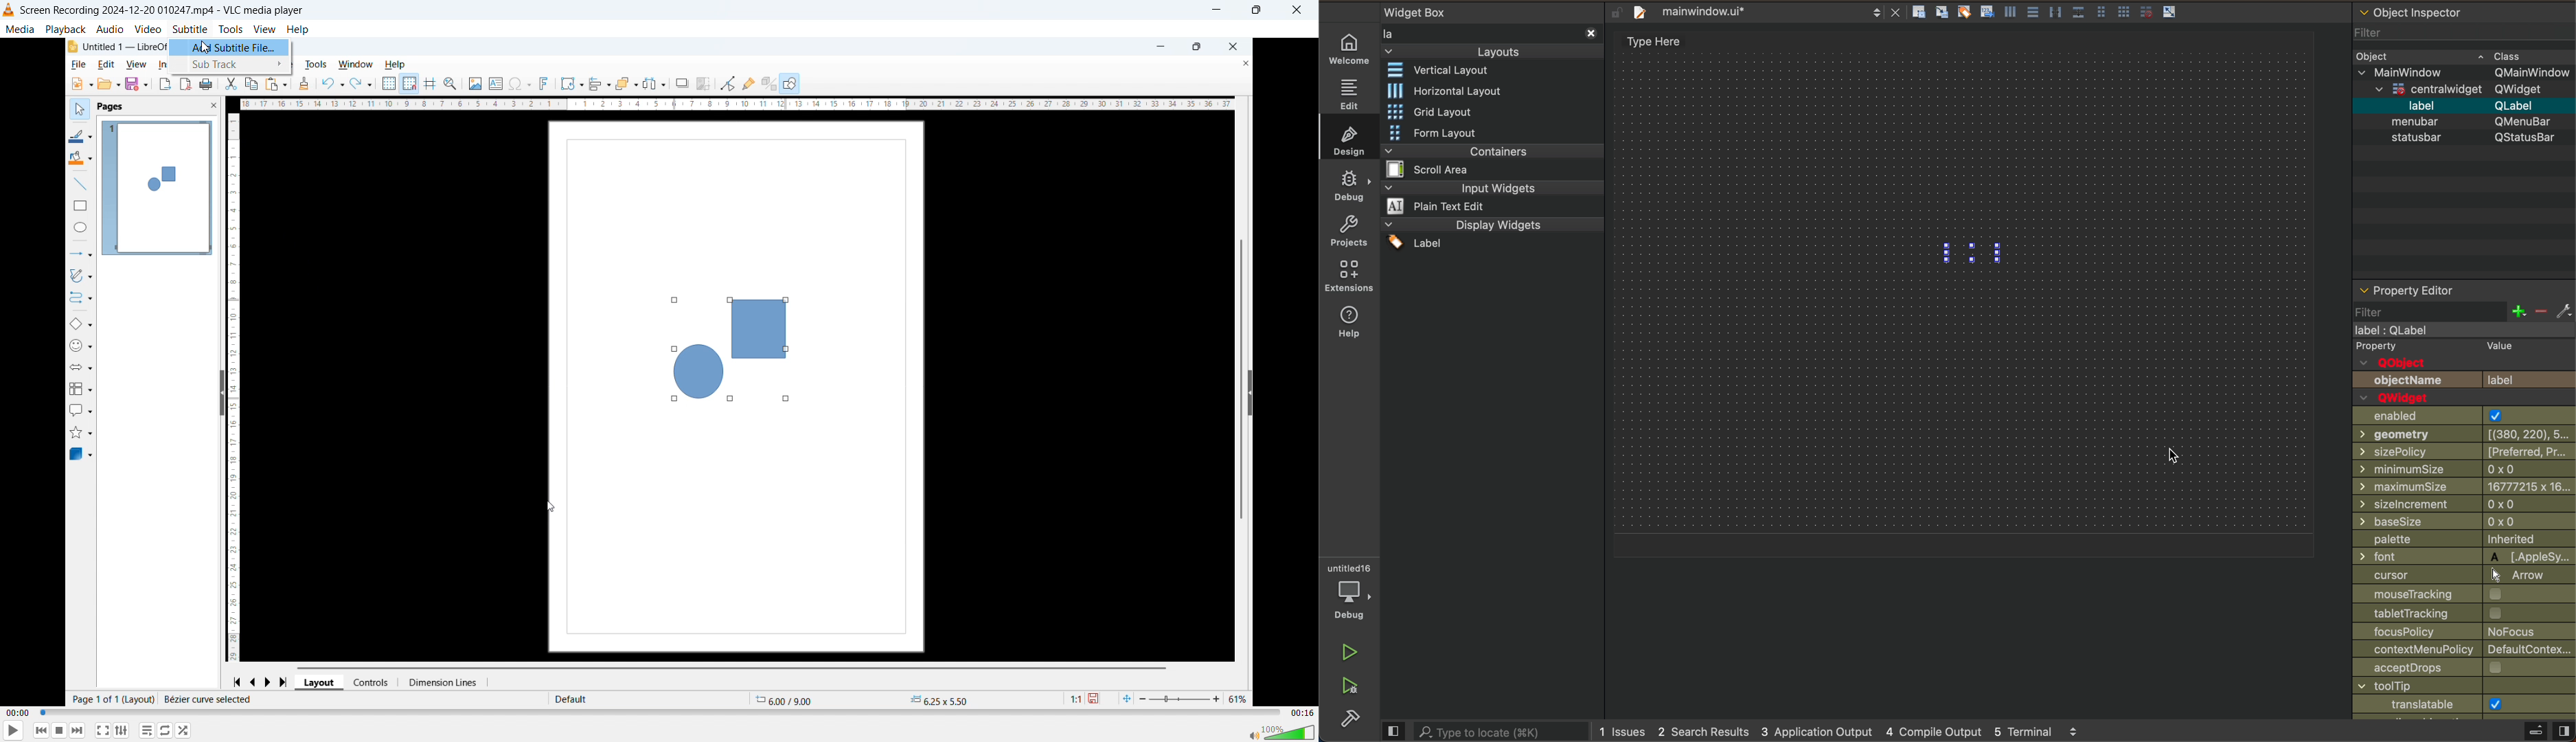 The height and width of the screenshot is (756, 2576). I want to click on shadow, so click(682, 82).